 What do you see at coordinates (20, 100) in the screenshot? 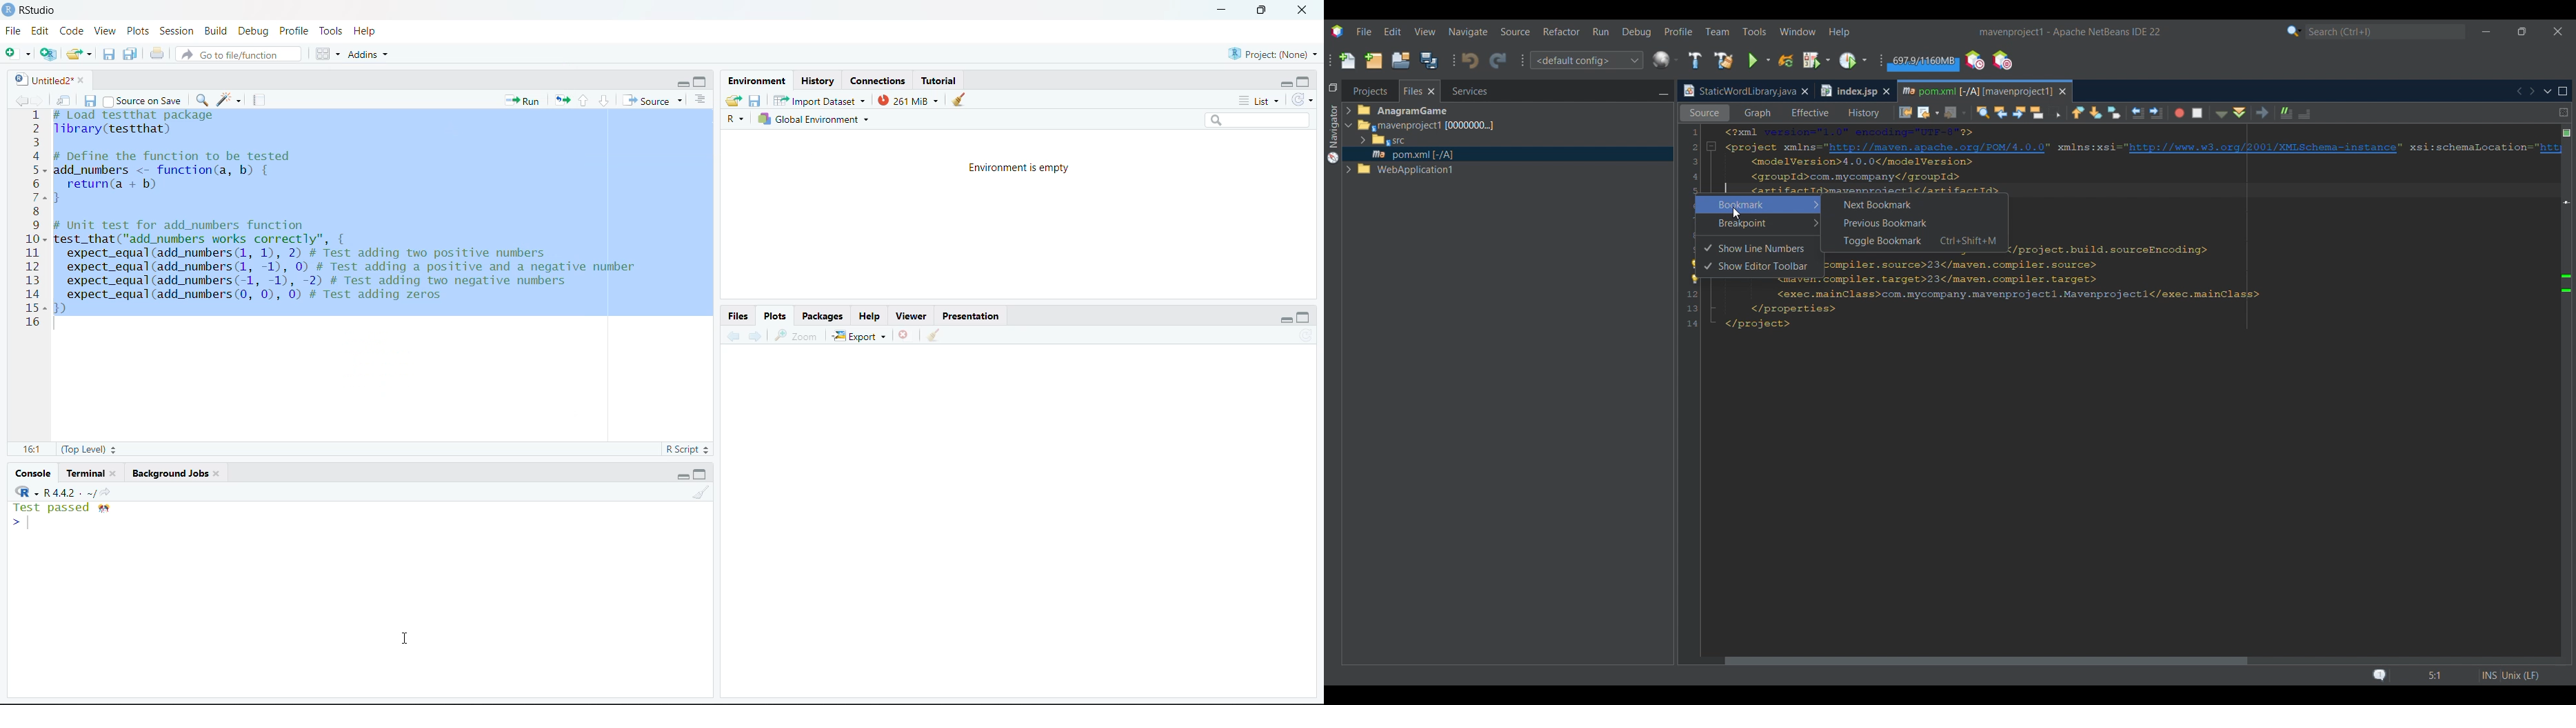
I see `go back` at bounding box center [20, 100].